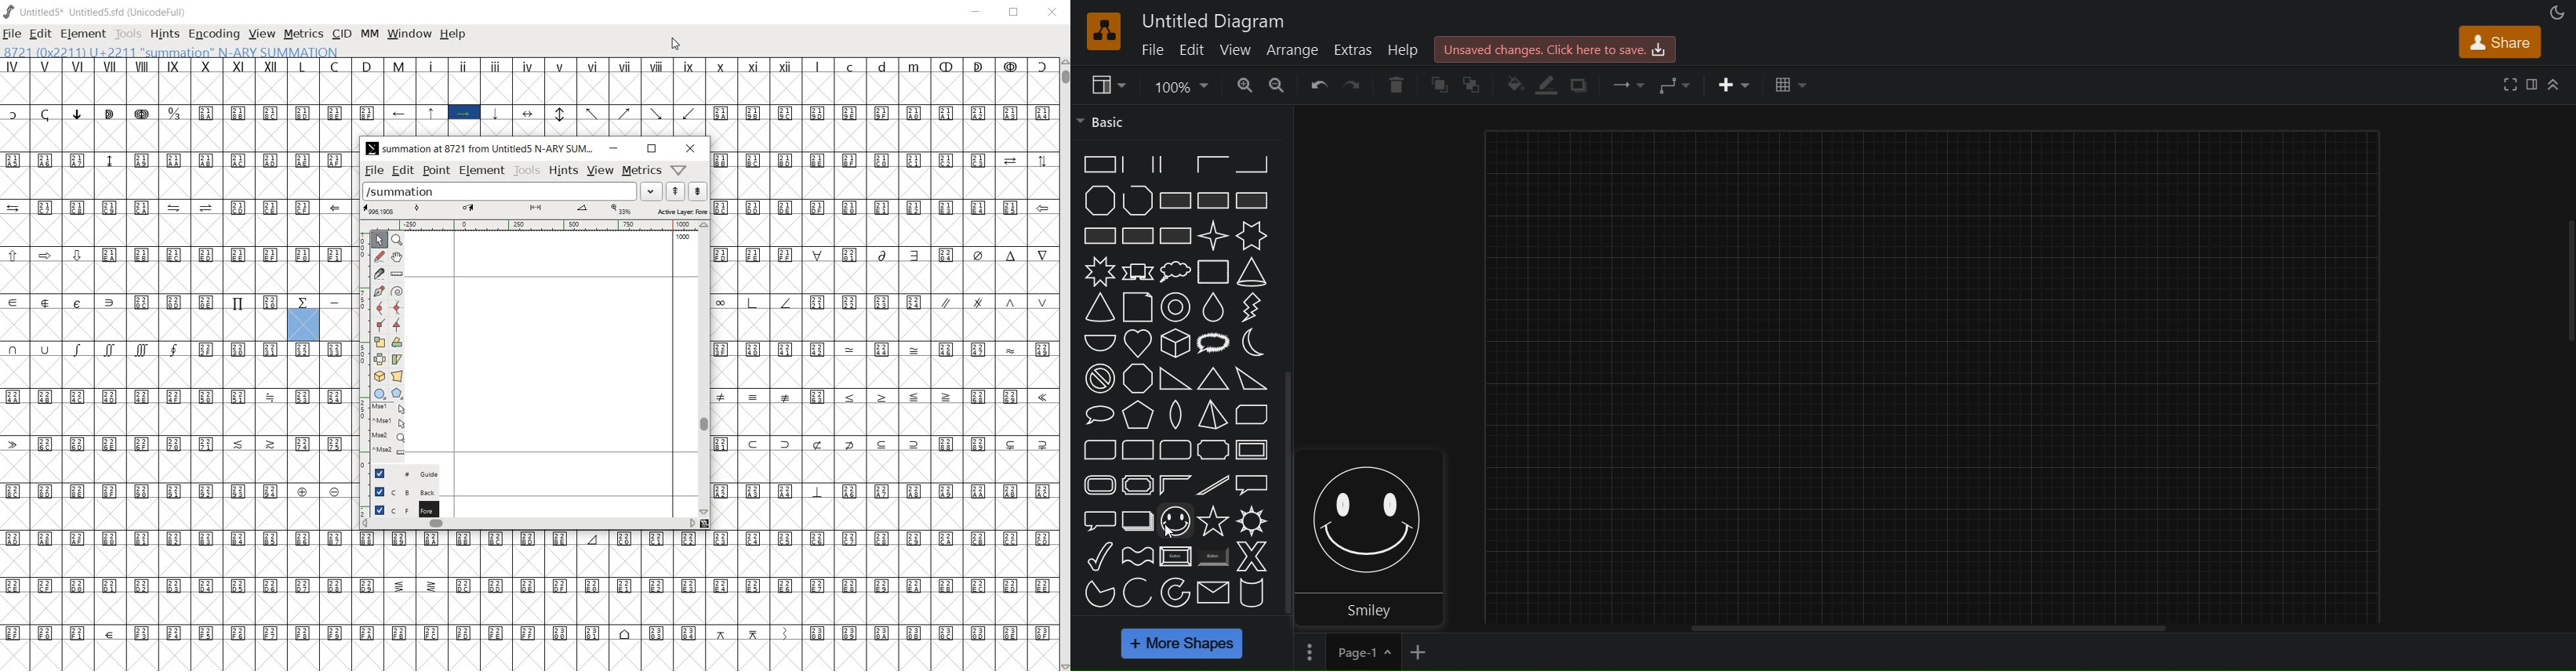 The image size is (2576, 672). What do you see at coordinates (1137, 485) in the screenshot?
I see `plaque frame` at bounding box center [1137, 485].